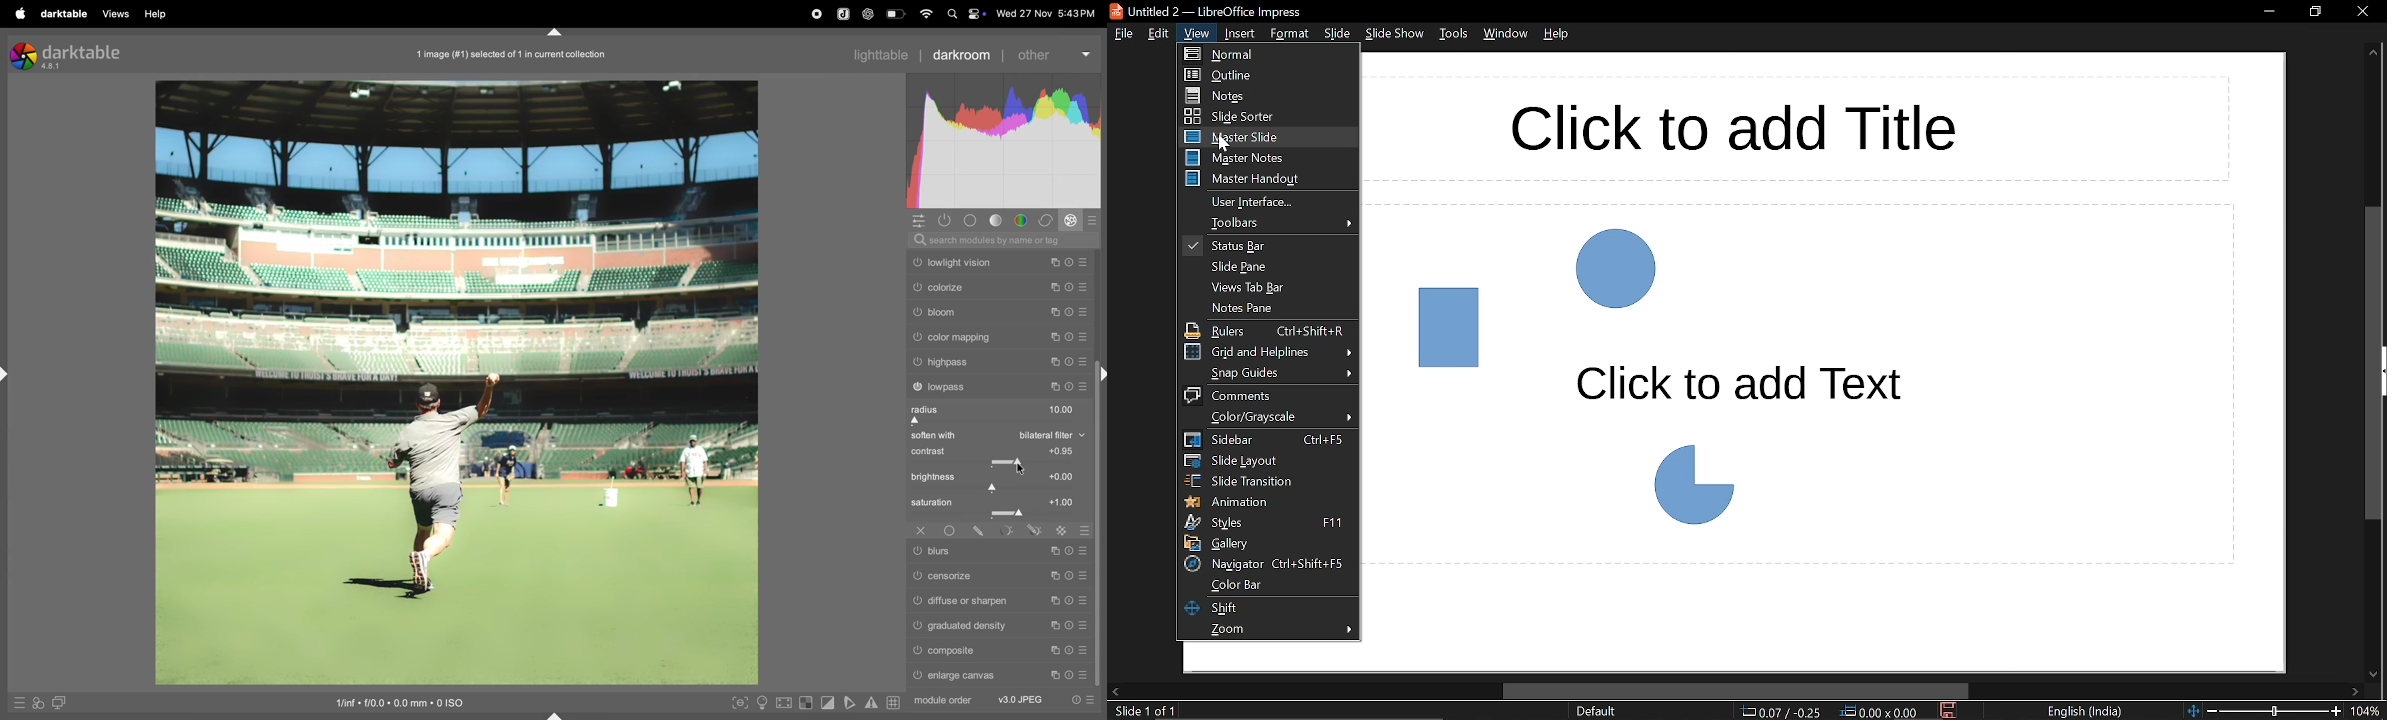  What do you see at coordinates (1265, 563) in the screenshot?
I see `Navigator` at bounding box center [1265, 563].